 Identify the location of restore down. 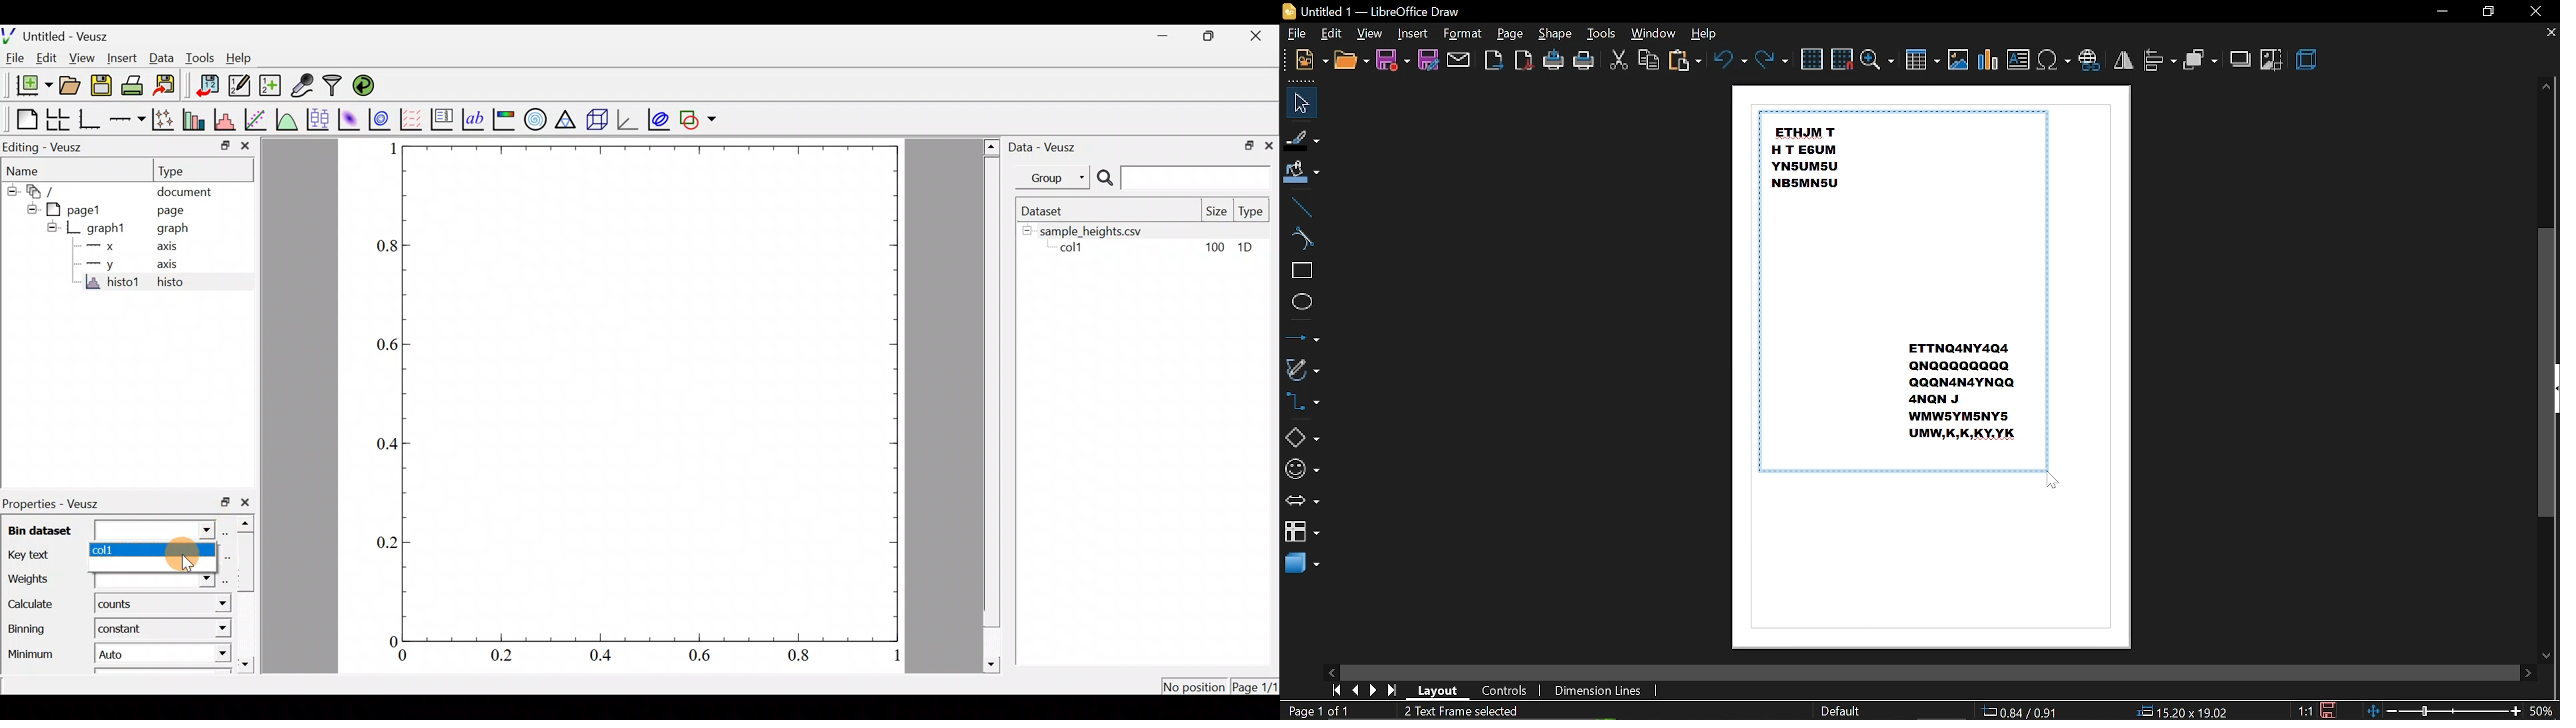
(1247, 146).